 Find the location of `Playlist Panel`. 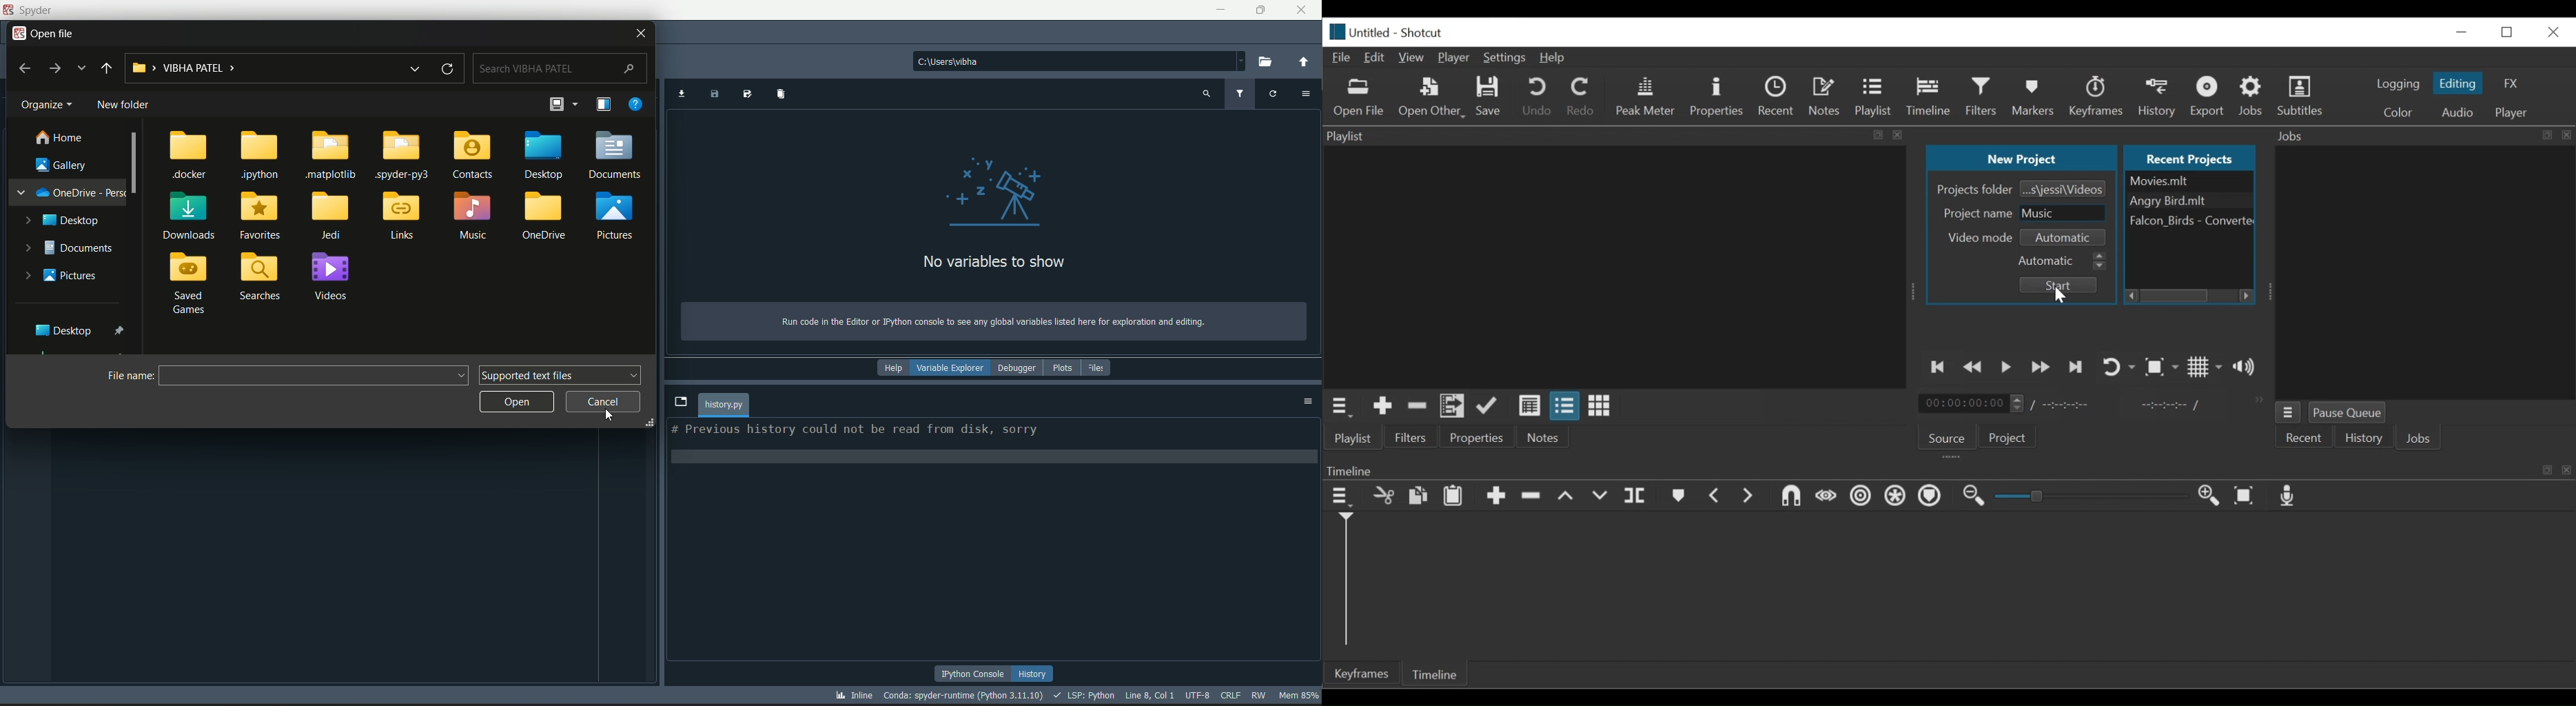

Playlist Panel is located at coordinates (1614, 136).